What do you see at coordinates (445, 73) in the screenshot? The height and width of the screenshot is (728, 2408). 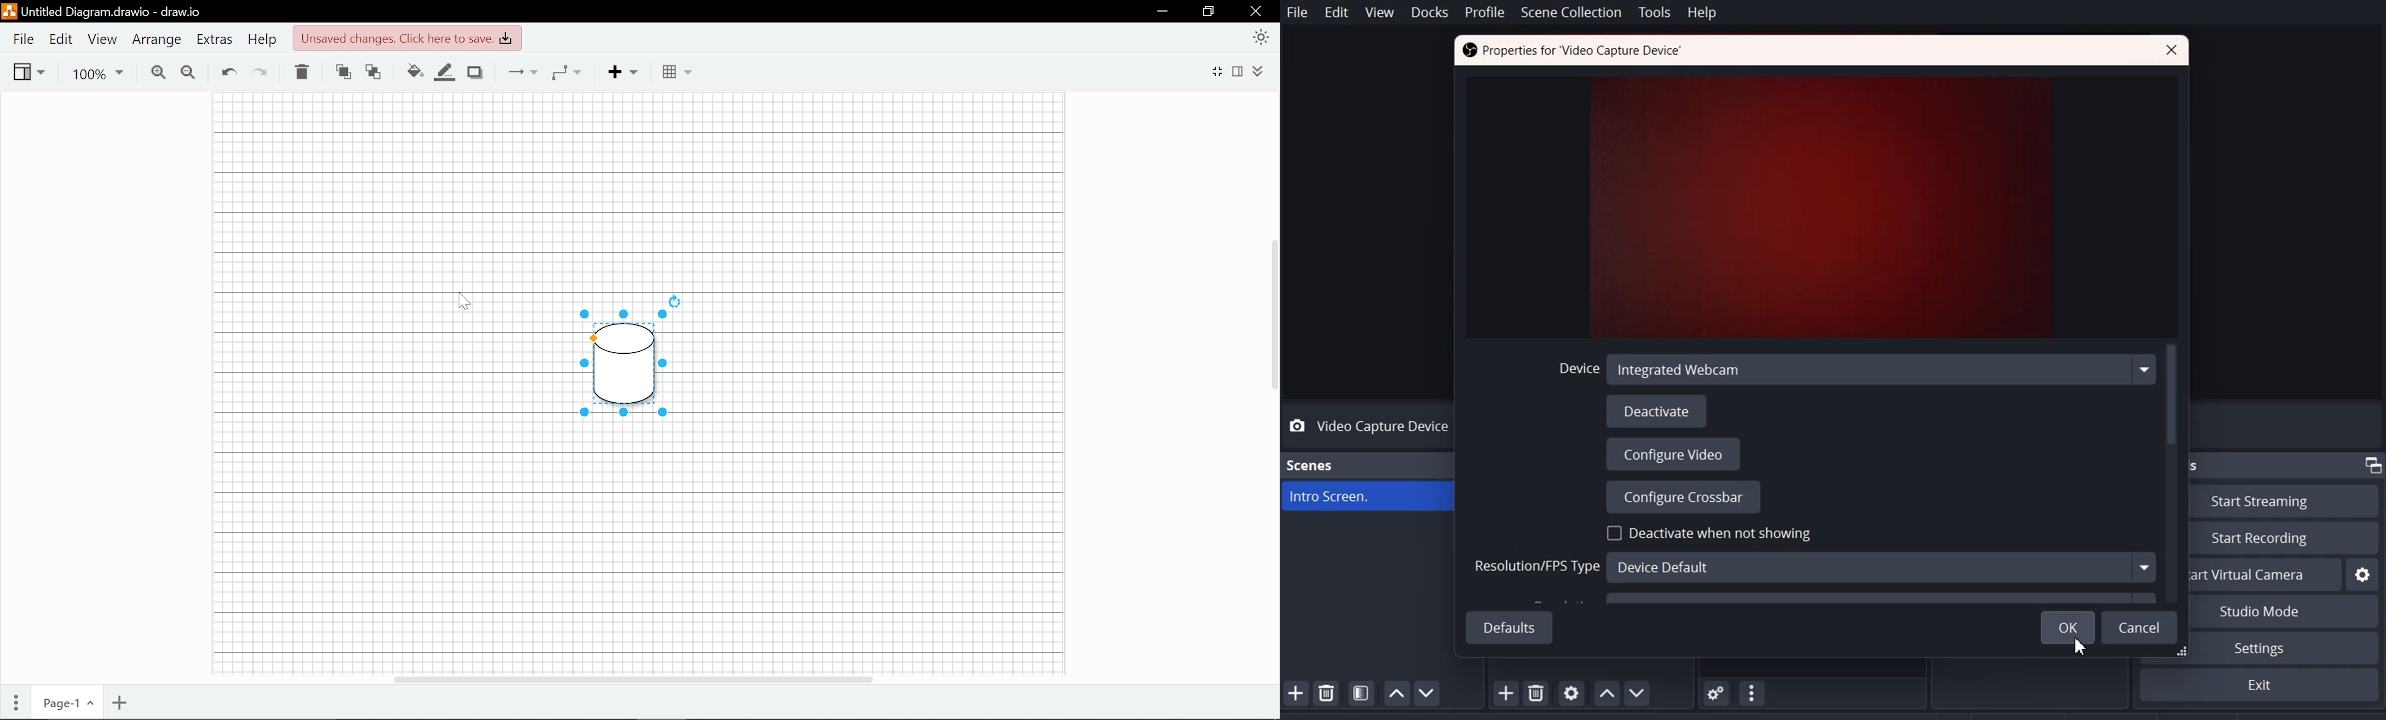 I see `Fill line` at bounding box center [445, 73].